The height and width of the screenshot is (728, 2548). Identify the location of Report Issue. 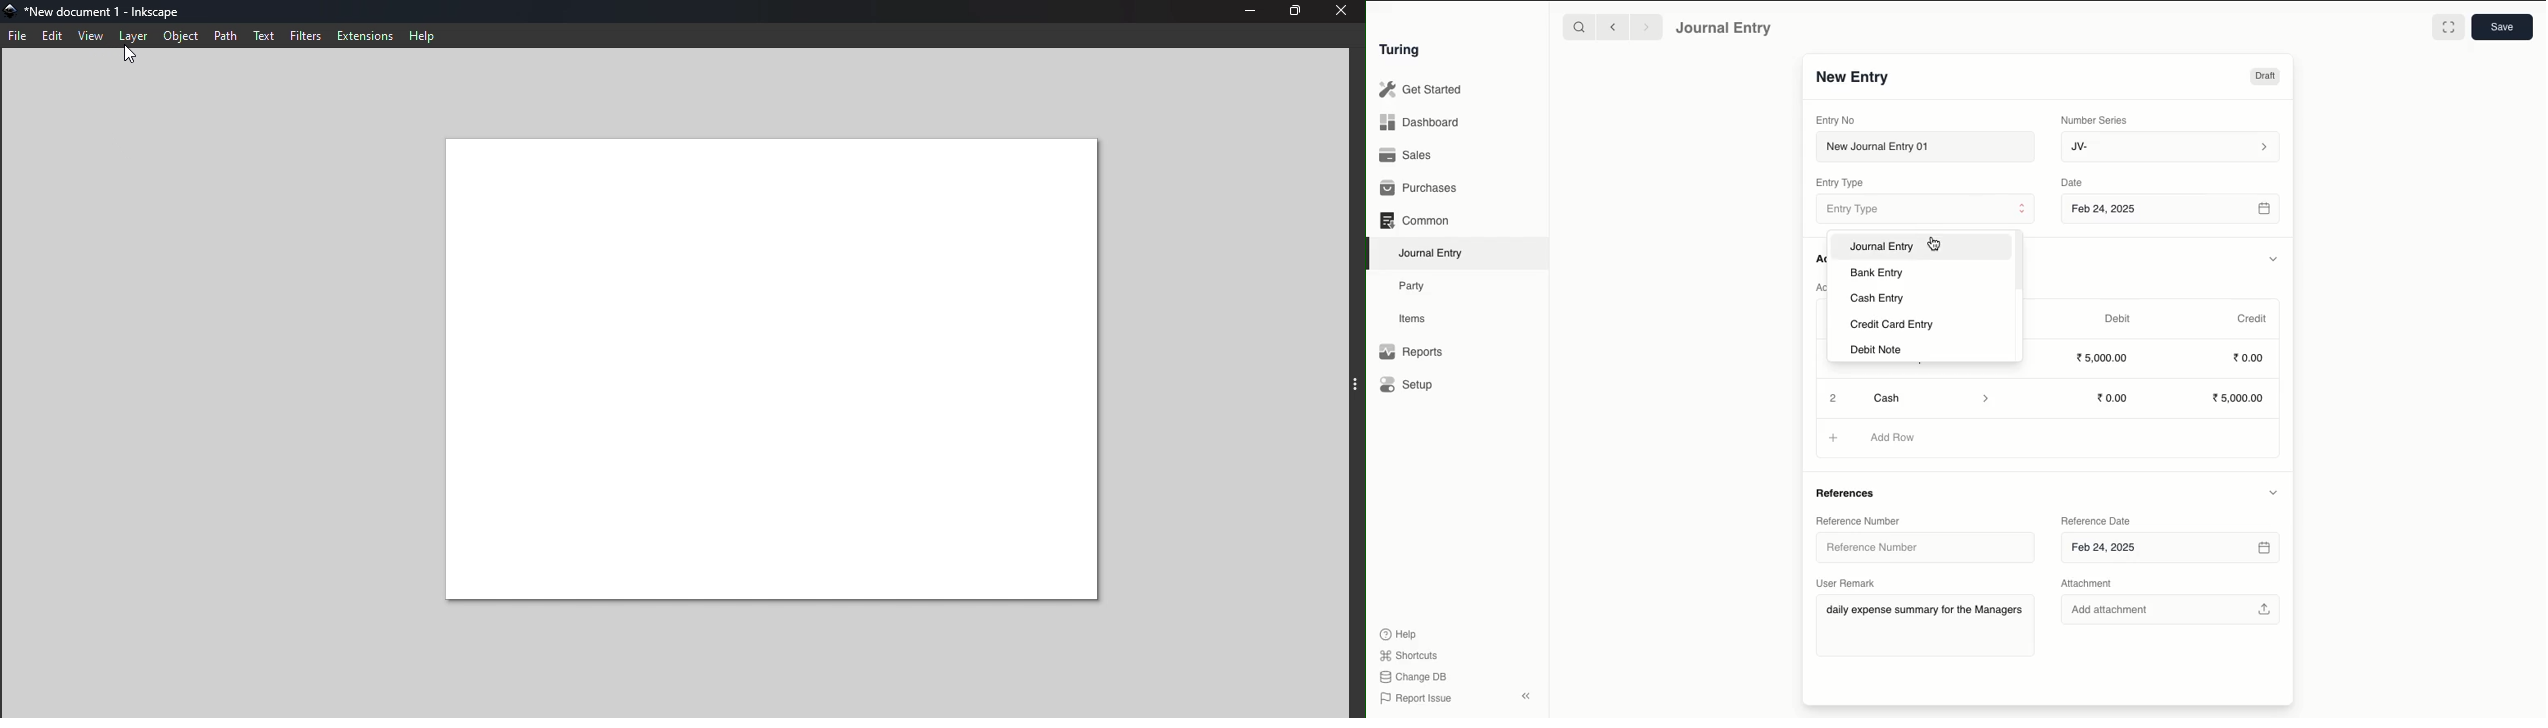
(1418, 699).